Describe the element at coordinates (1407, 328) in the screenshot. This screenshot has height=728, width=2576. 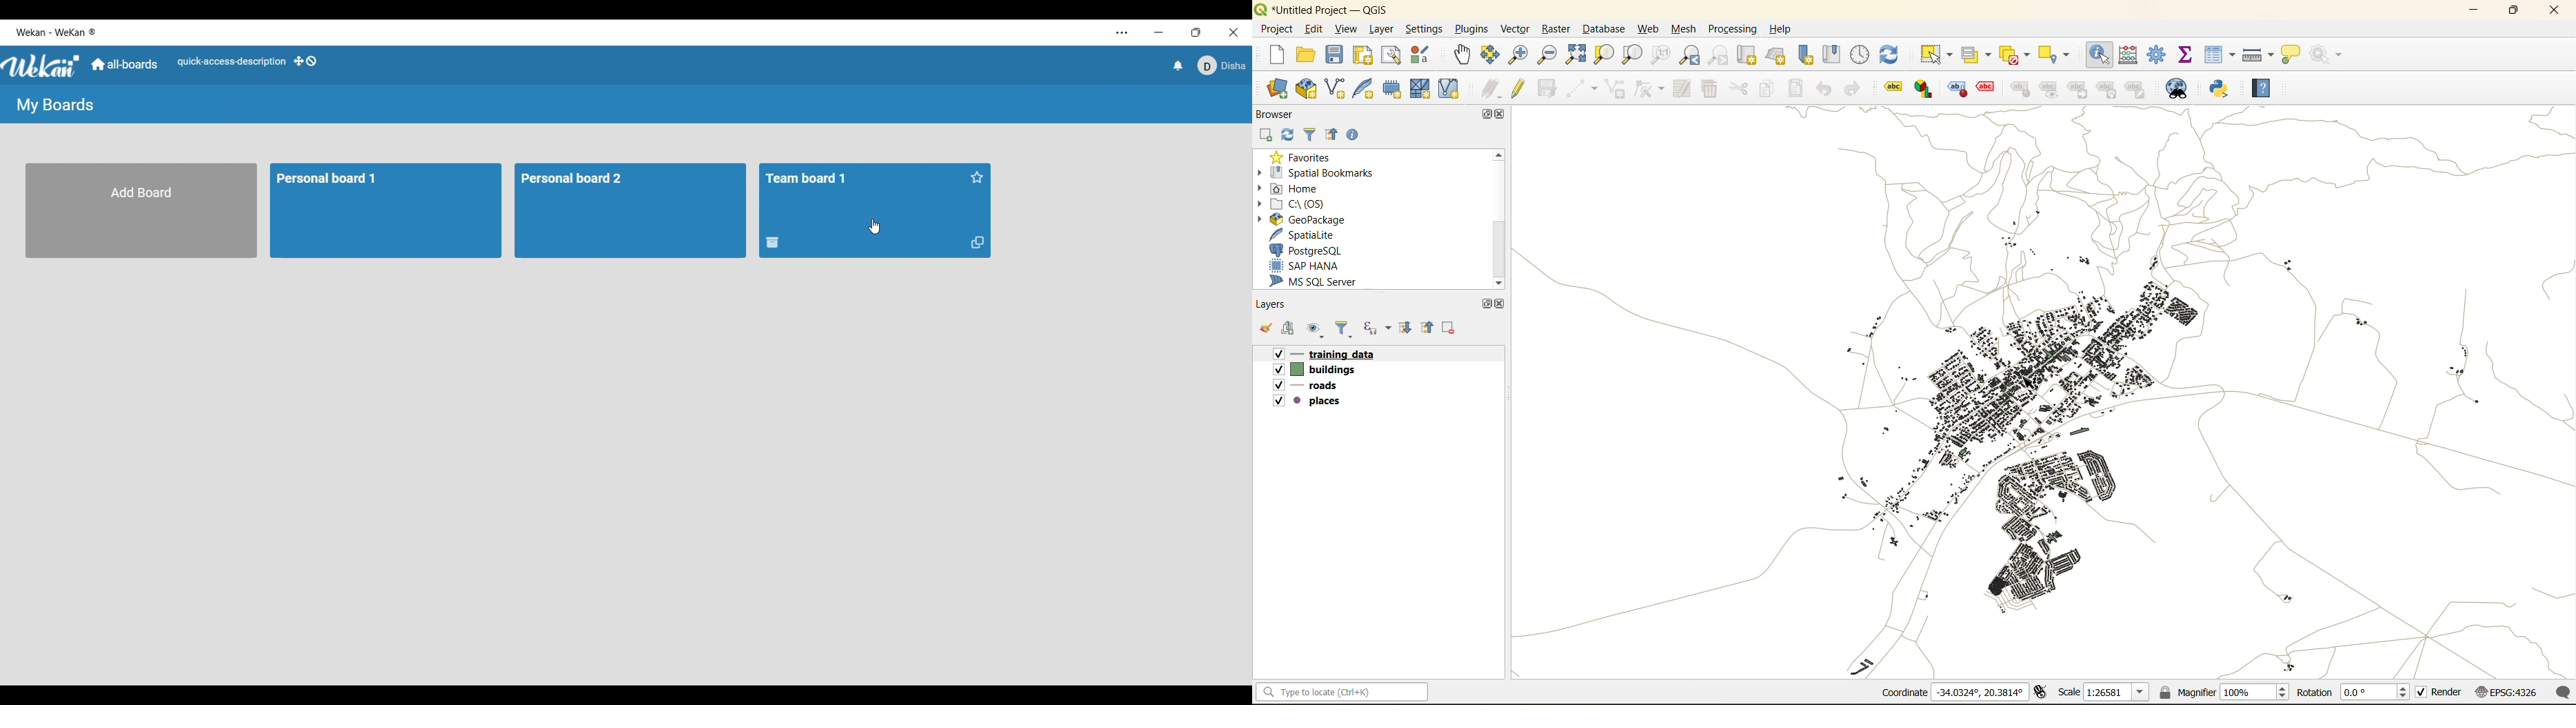
I see `expand all` at that location.